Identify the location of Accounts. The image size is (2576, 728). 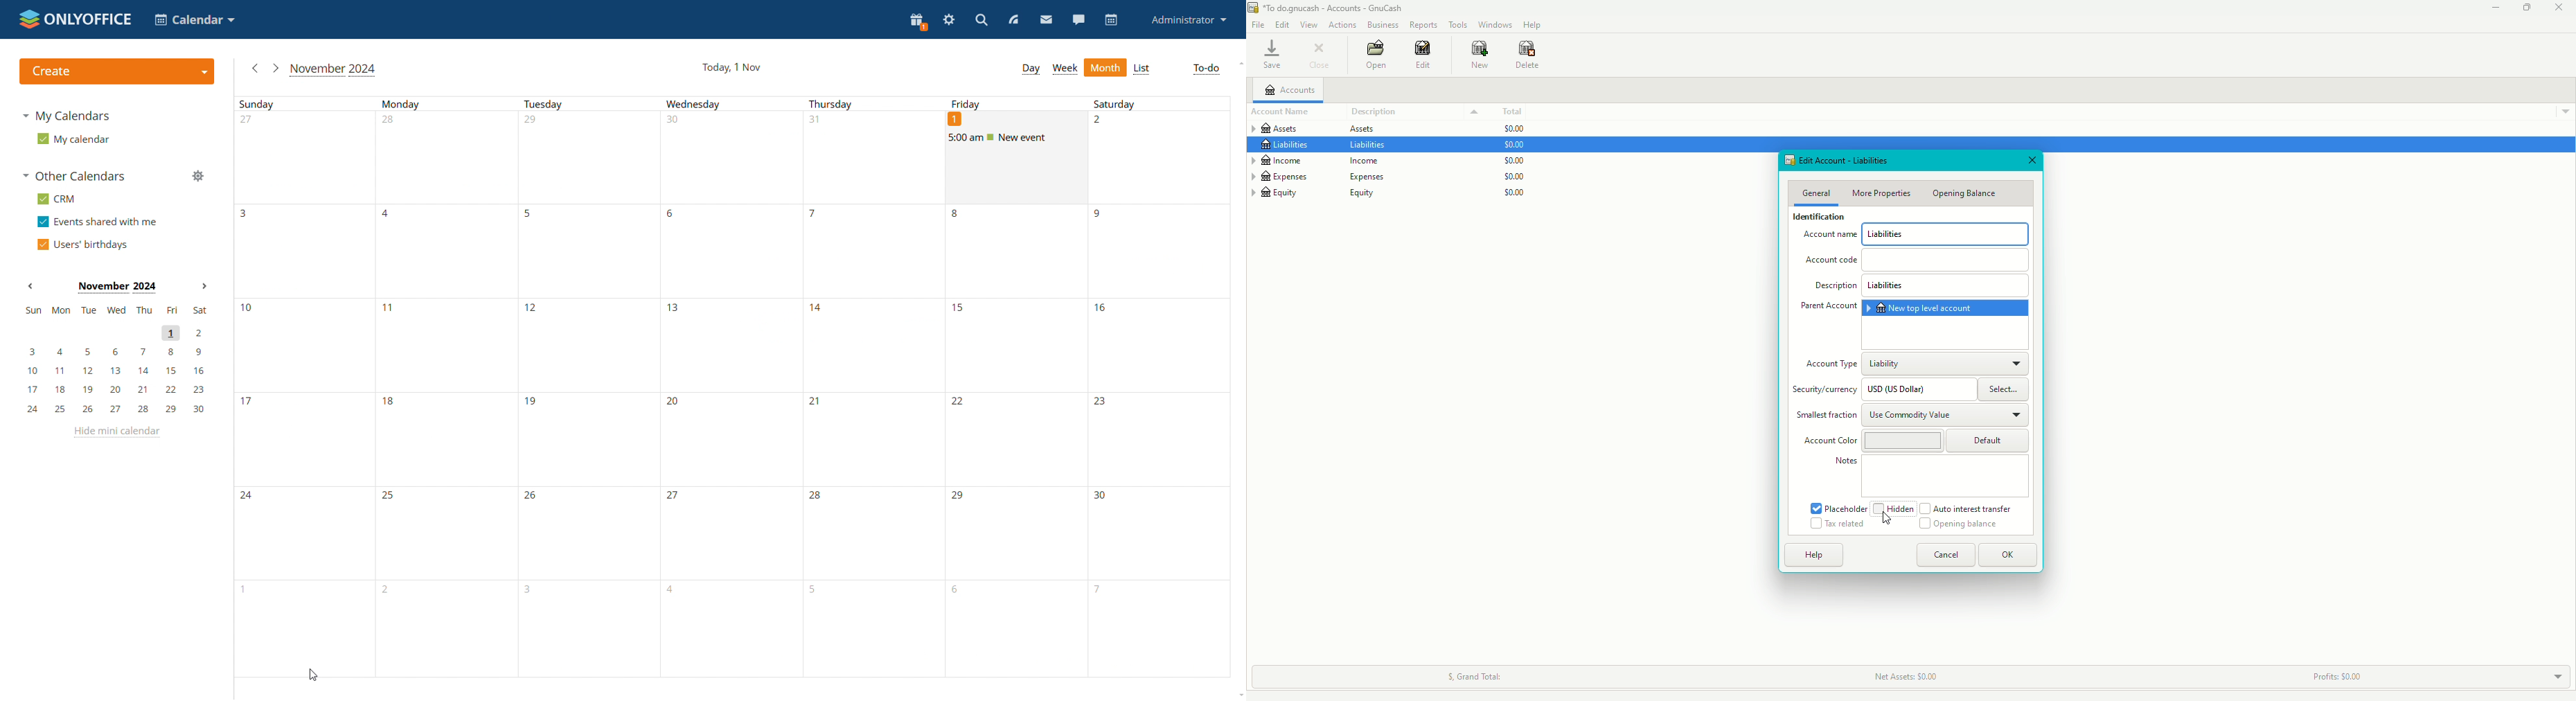
(1290, 89).